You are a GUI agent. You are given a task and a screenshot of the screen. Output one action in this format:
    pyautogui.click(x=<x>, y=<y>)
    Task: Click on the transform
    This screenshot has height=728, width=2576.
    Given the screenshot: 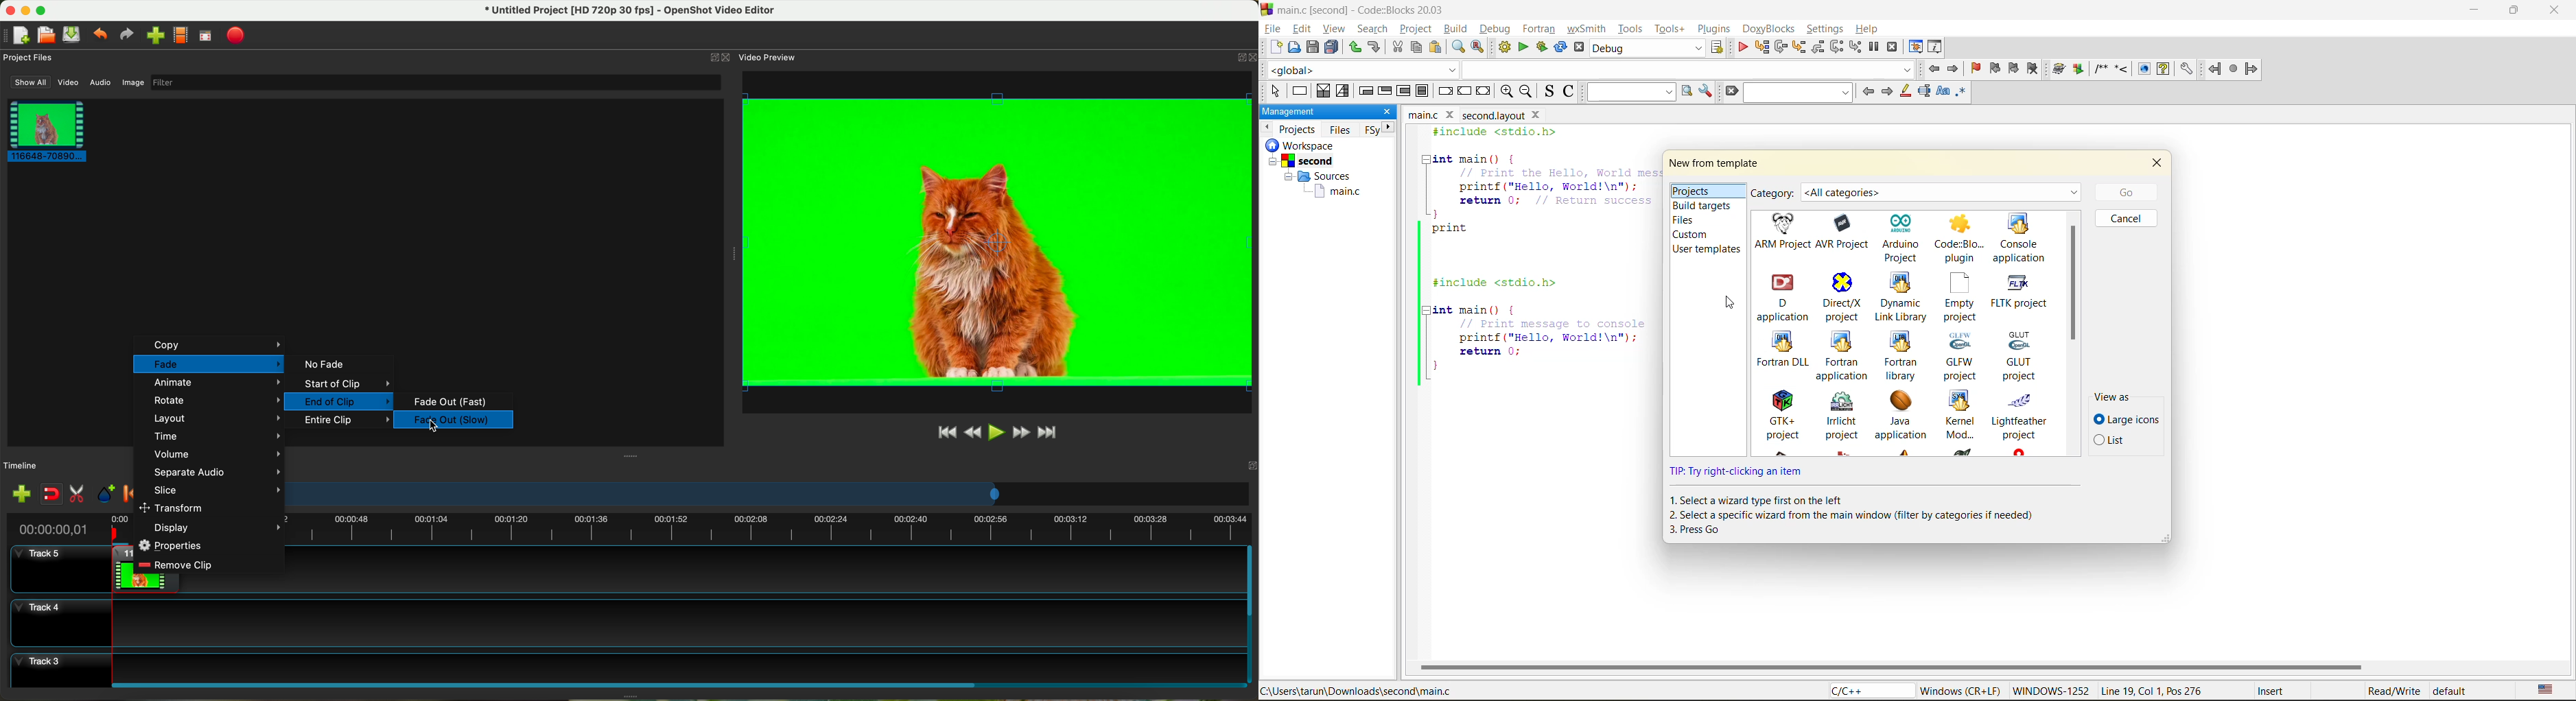 What is the action you would take?
    pyautogui.click(x=174, y=507)
    